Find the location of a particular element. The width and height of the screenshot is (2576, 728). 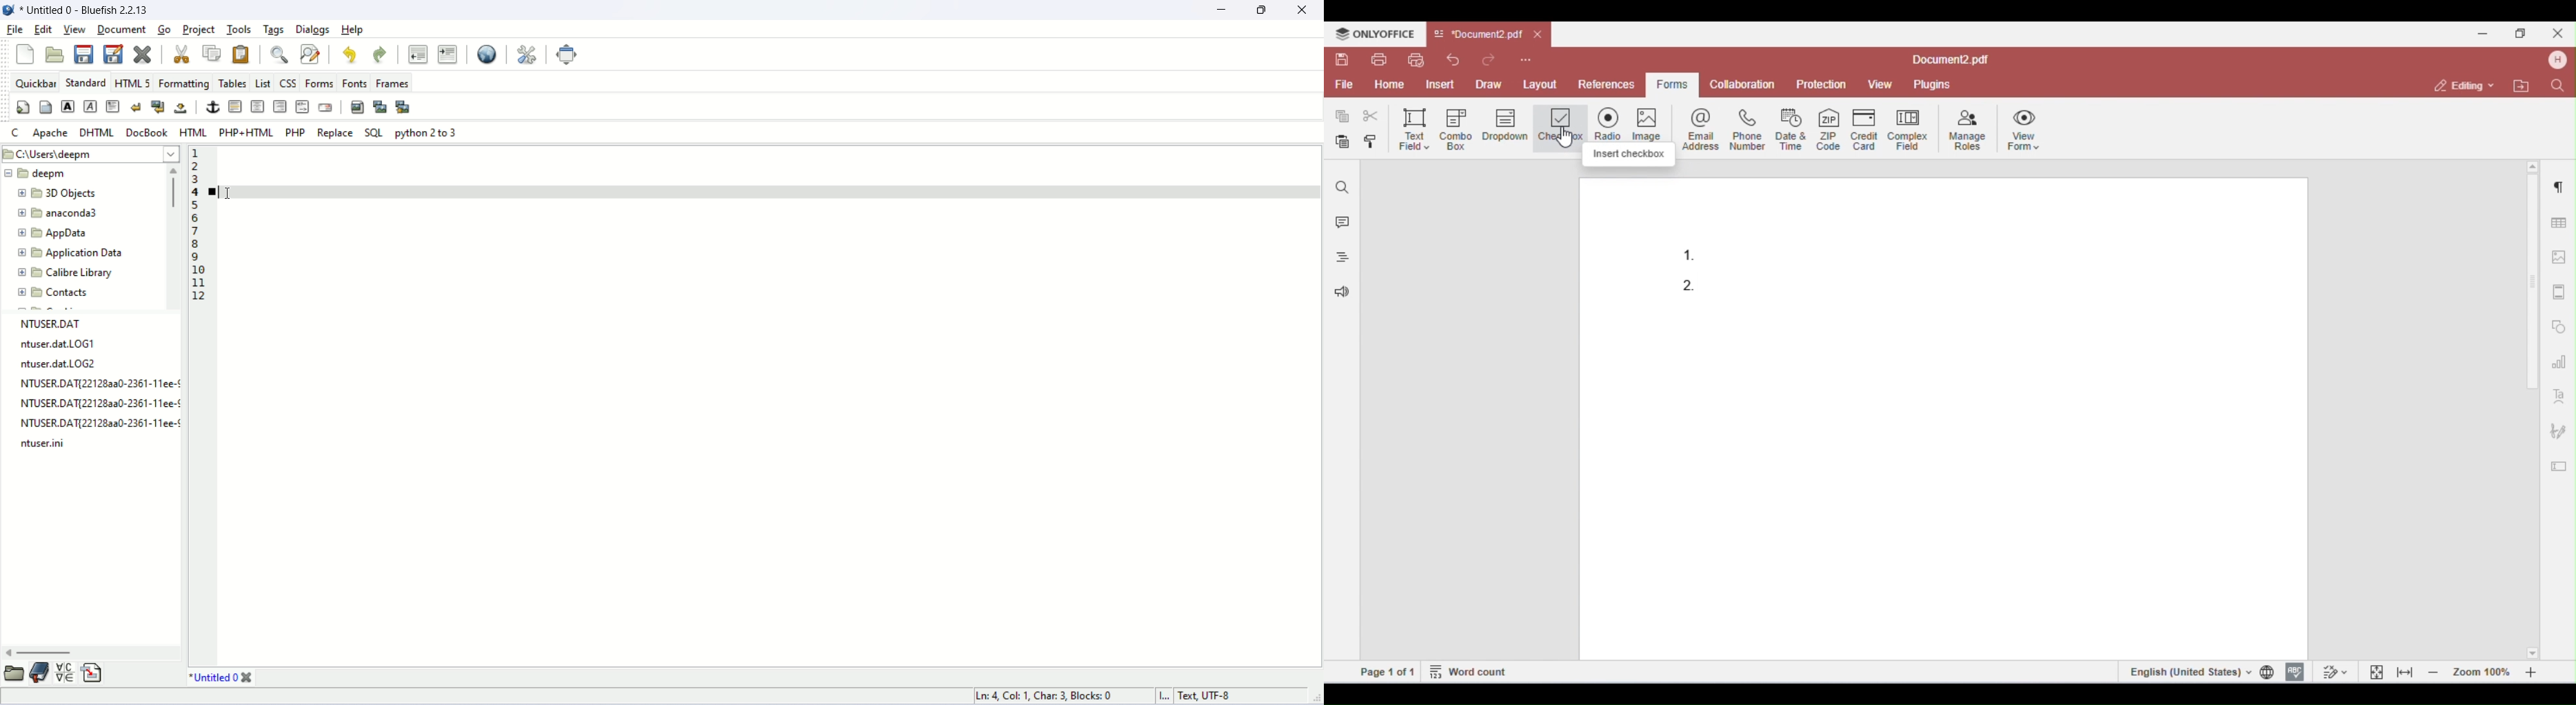

contact is located at coordinates (55, 295).